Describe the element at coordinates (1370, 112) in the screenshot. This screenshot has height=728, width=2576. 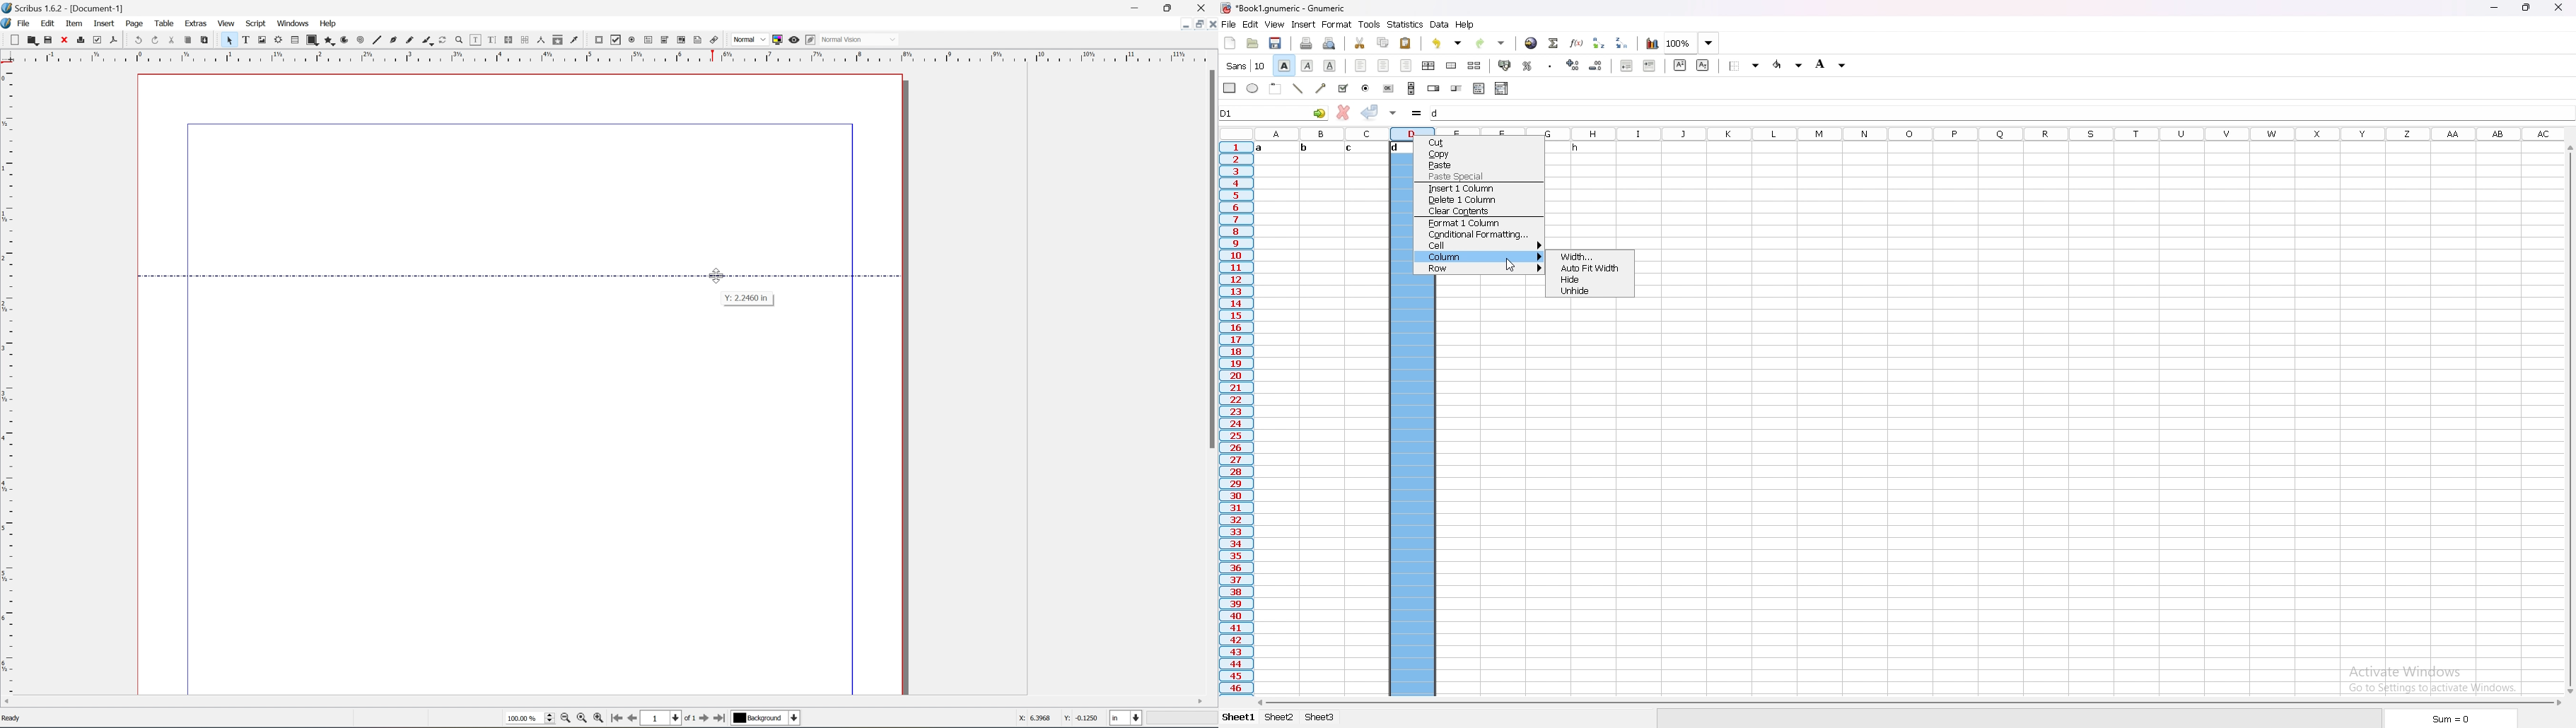
I see `accept changes` at that location.